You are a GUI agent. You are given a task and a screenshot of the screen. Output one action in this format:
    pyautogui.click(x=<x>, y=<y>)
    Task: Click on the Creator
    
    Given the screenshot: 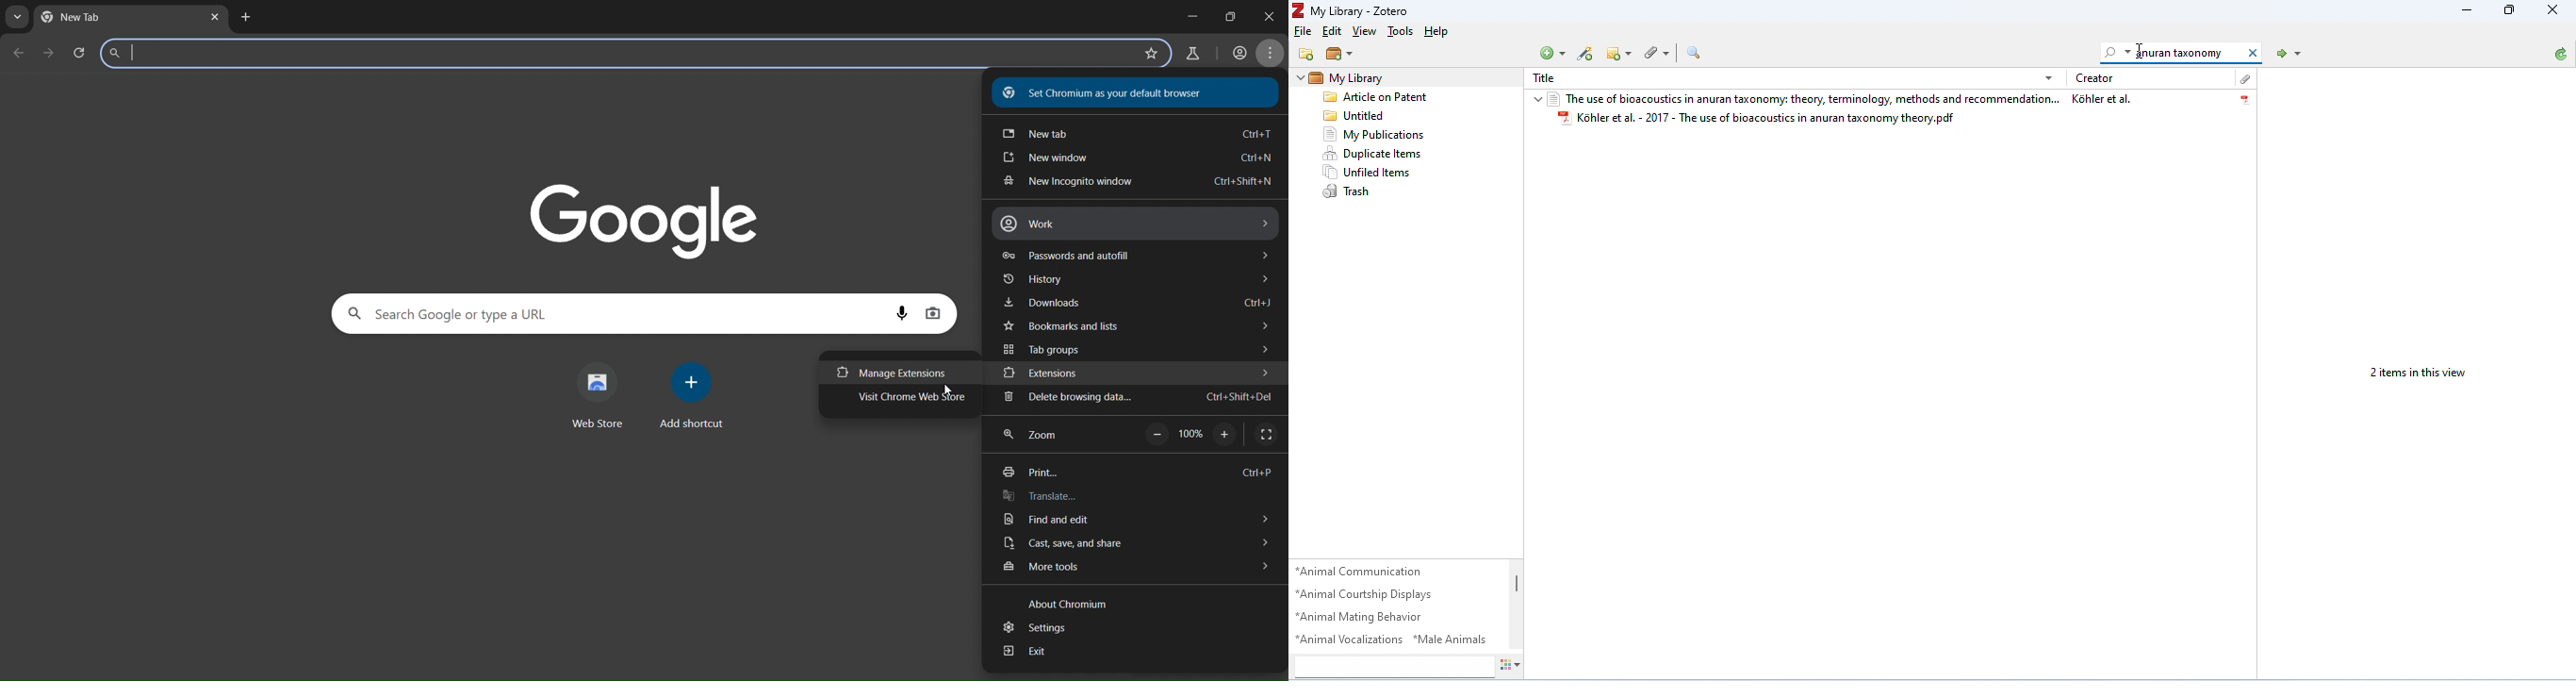 What is the action you would take?
    pyautogui.click(x=2094, y=79)
    